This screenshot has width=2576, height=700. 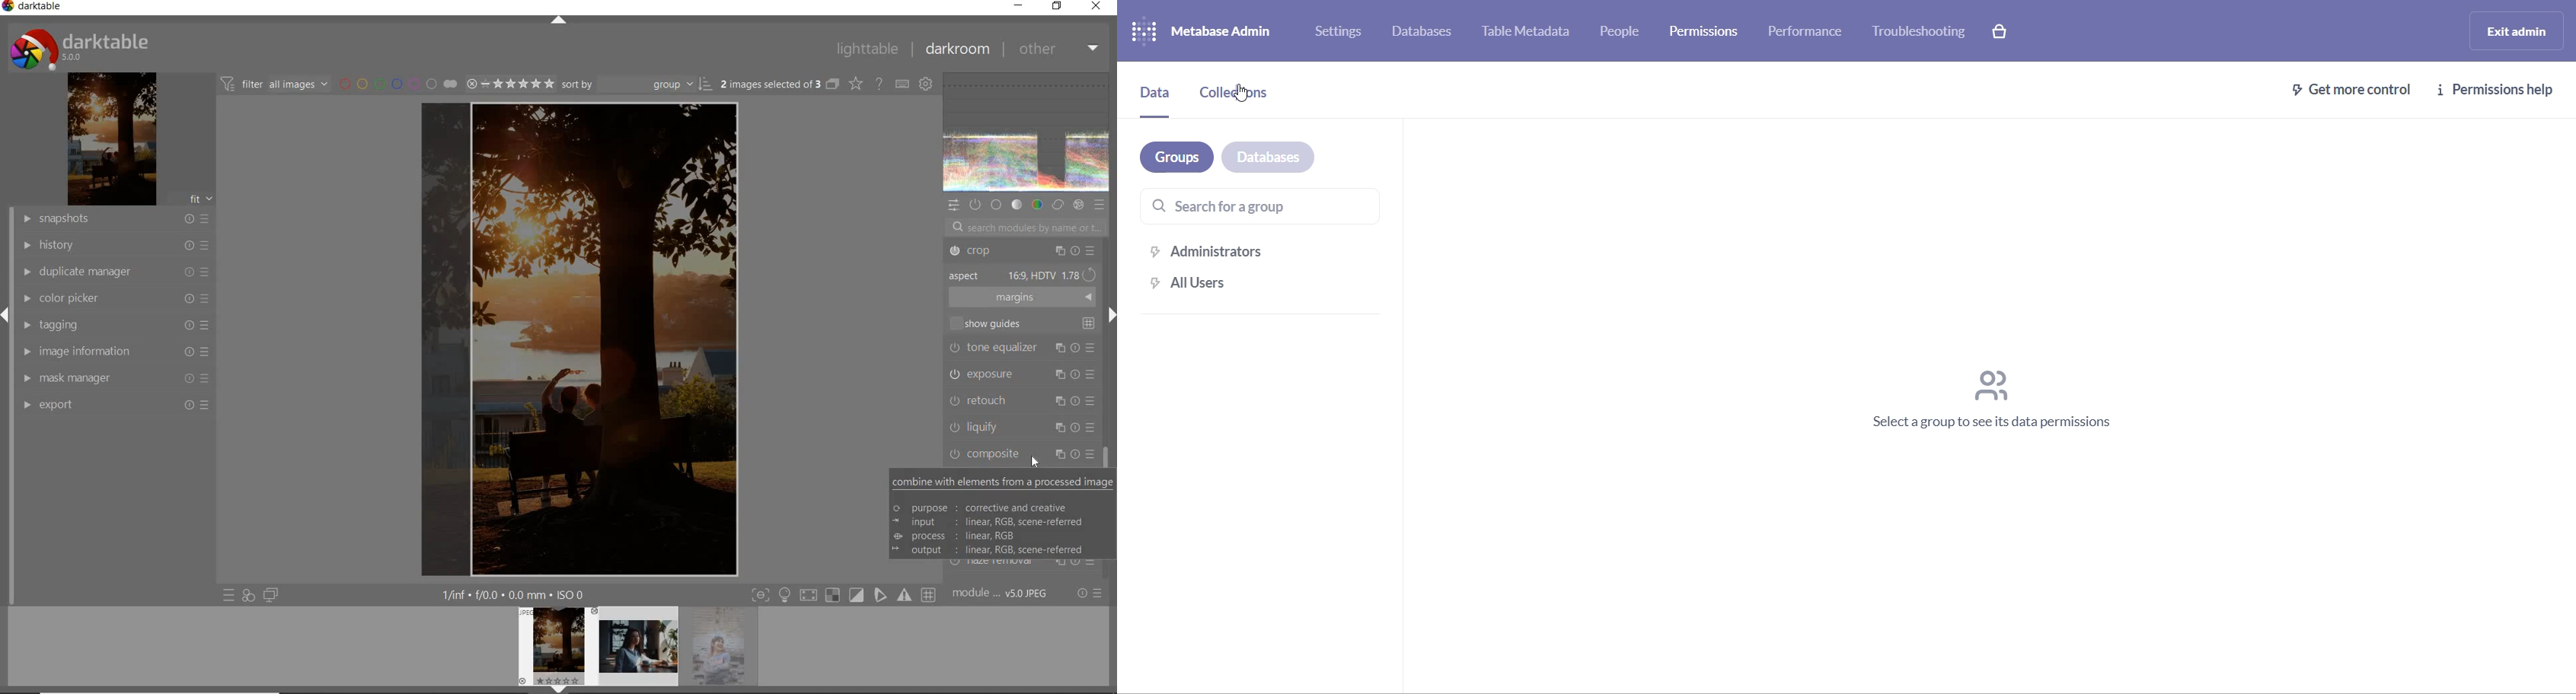 I want to click on color, so click(x=1037, y=205).